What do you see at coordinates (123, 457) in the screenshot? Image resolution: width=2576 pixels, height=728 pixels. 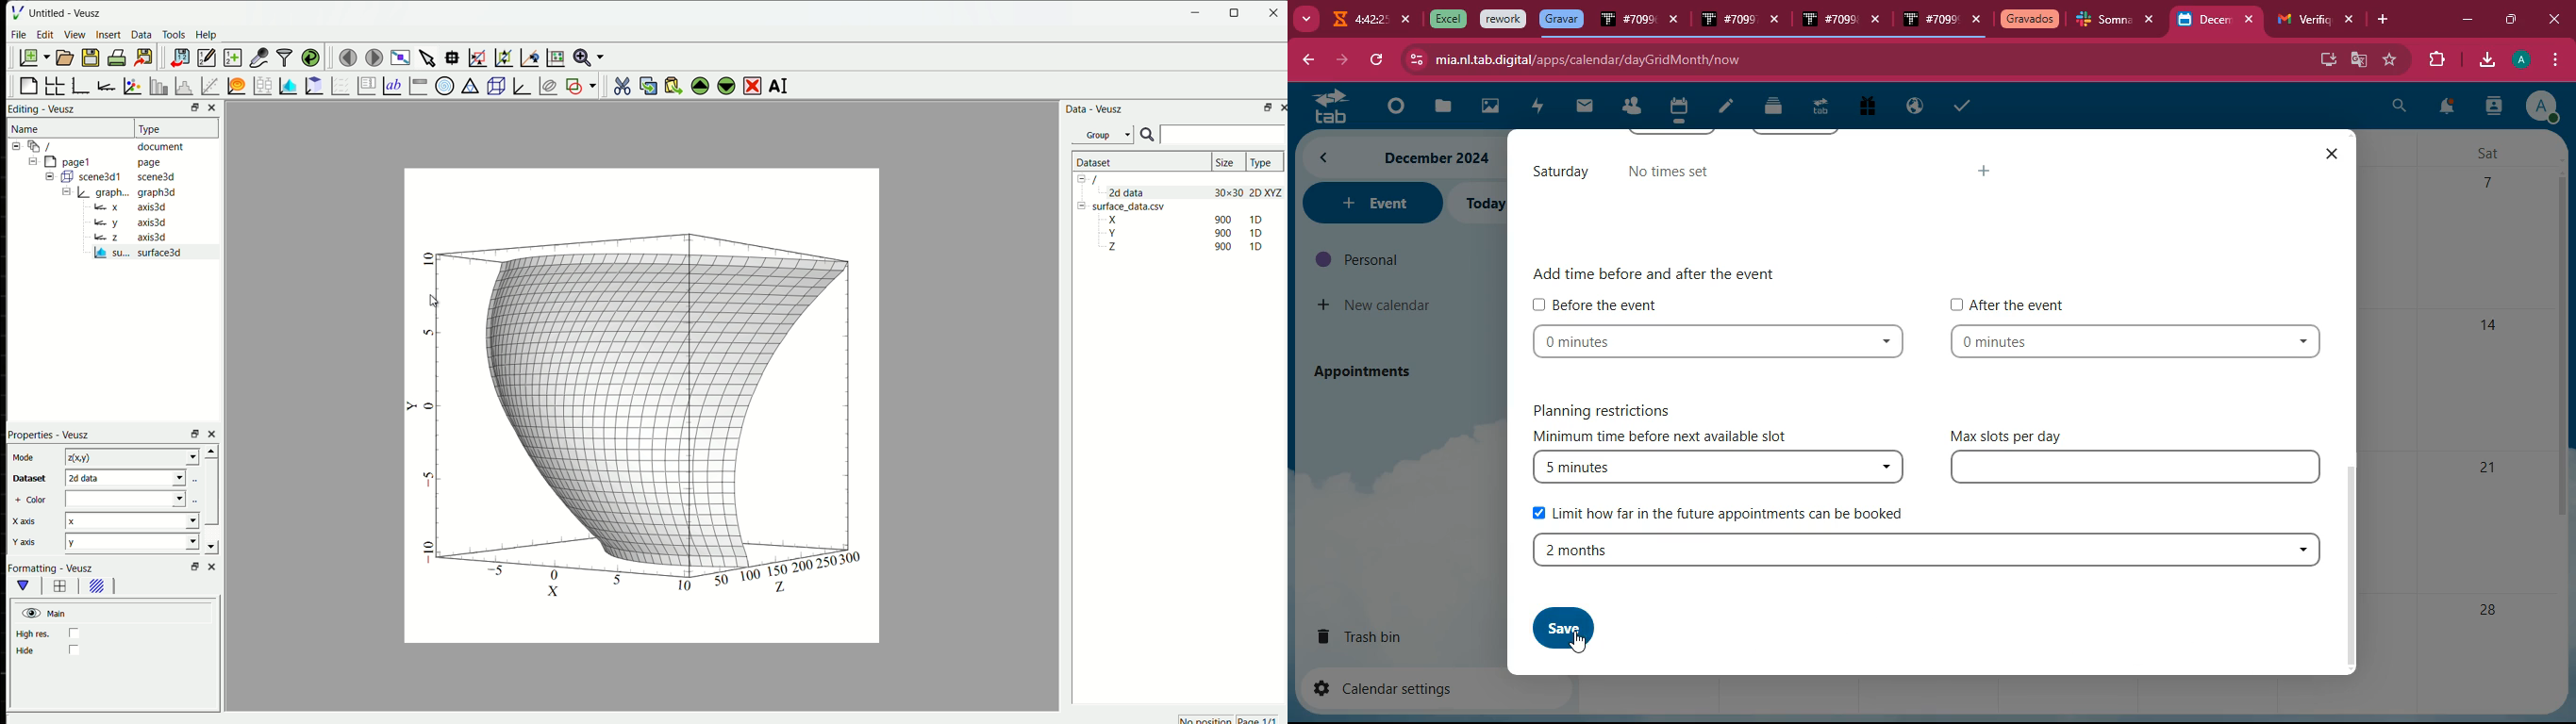 I see `z(x,y)` at bounding box center [123, 457].